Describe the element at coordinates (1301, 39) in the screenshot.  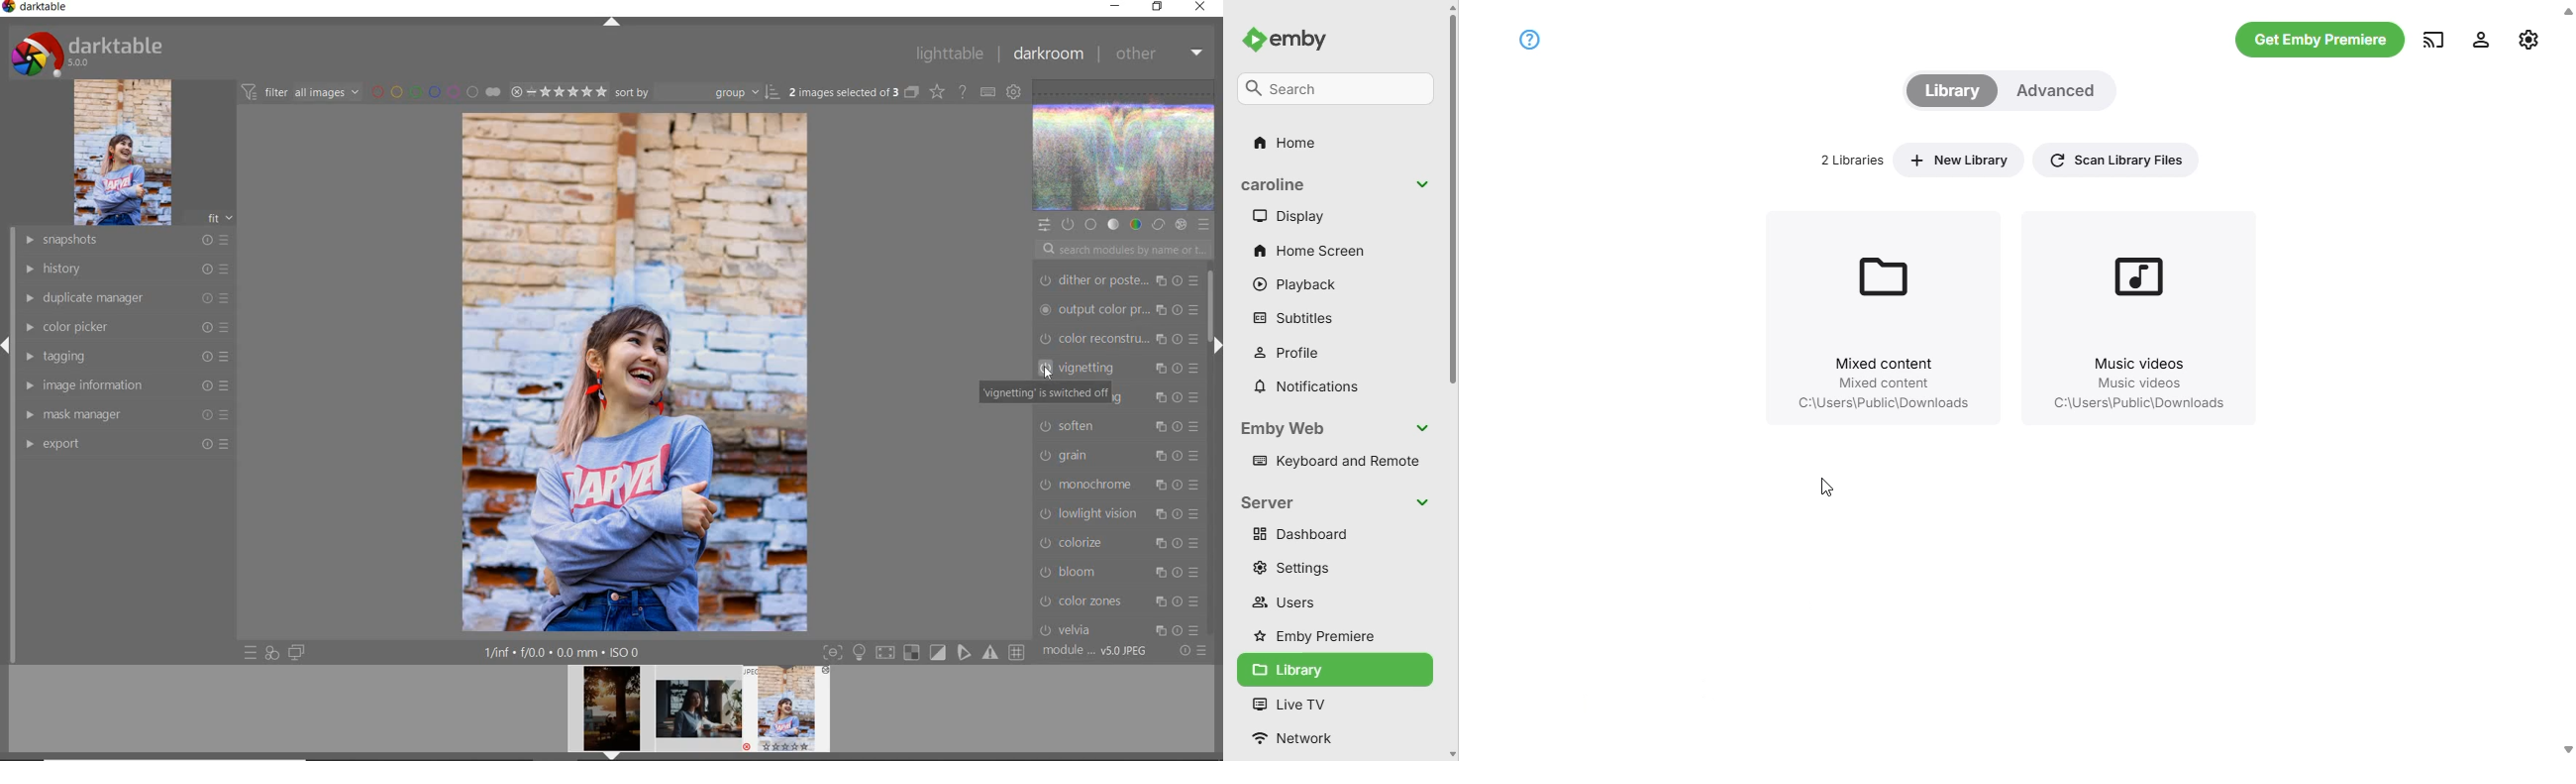
I see `emby` at that location.